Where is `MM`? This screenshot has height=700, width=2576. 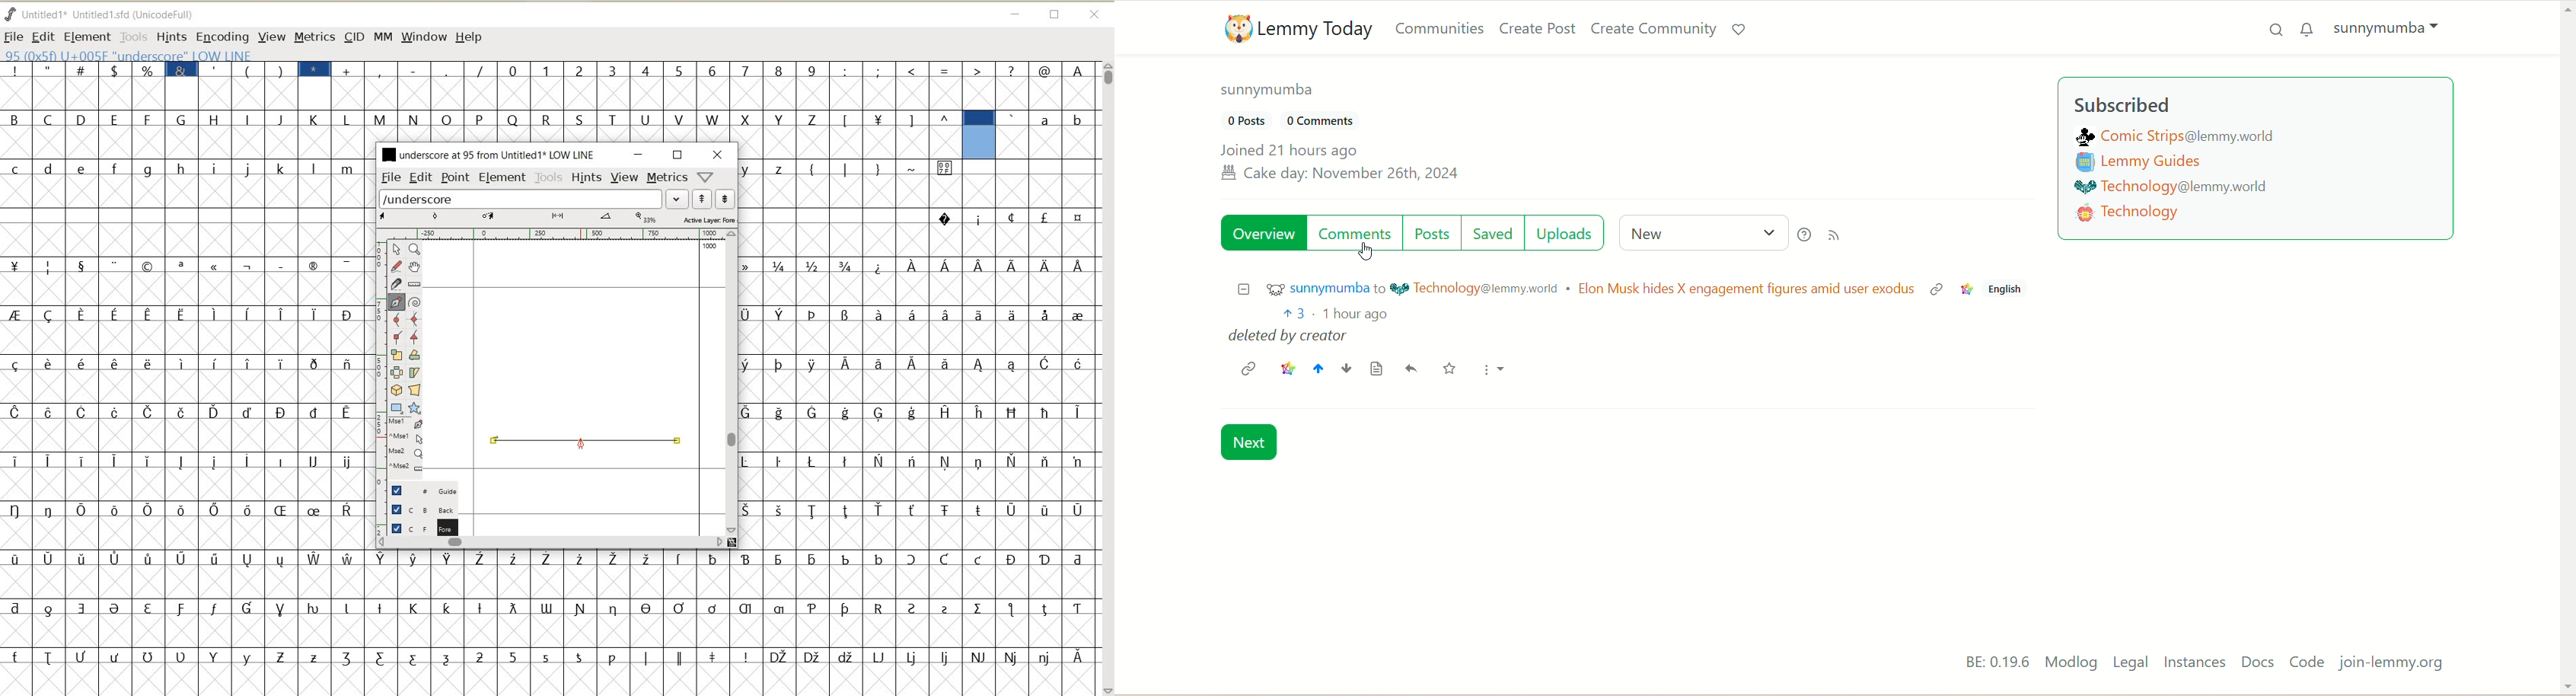
MM is located at coordinates (381, 36).